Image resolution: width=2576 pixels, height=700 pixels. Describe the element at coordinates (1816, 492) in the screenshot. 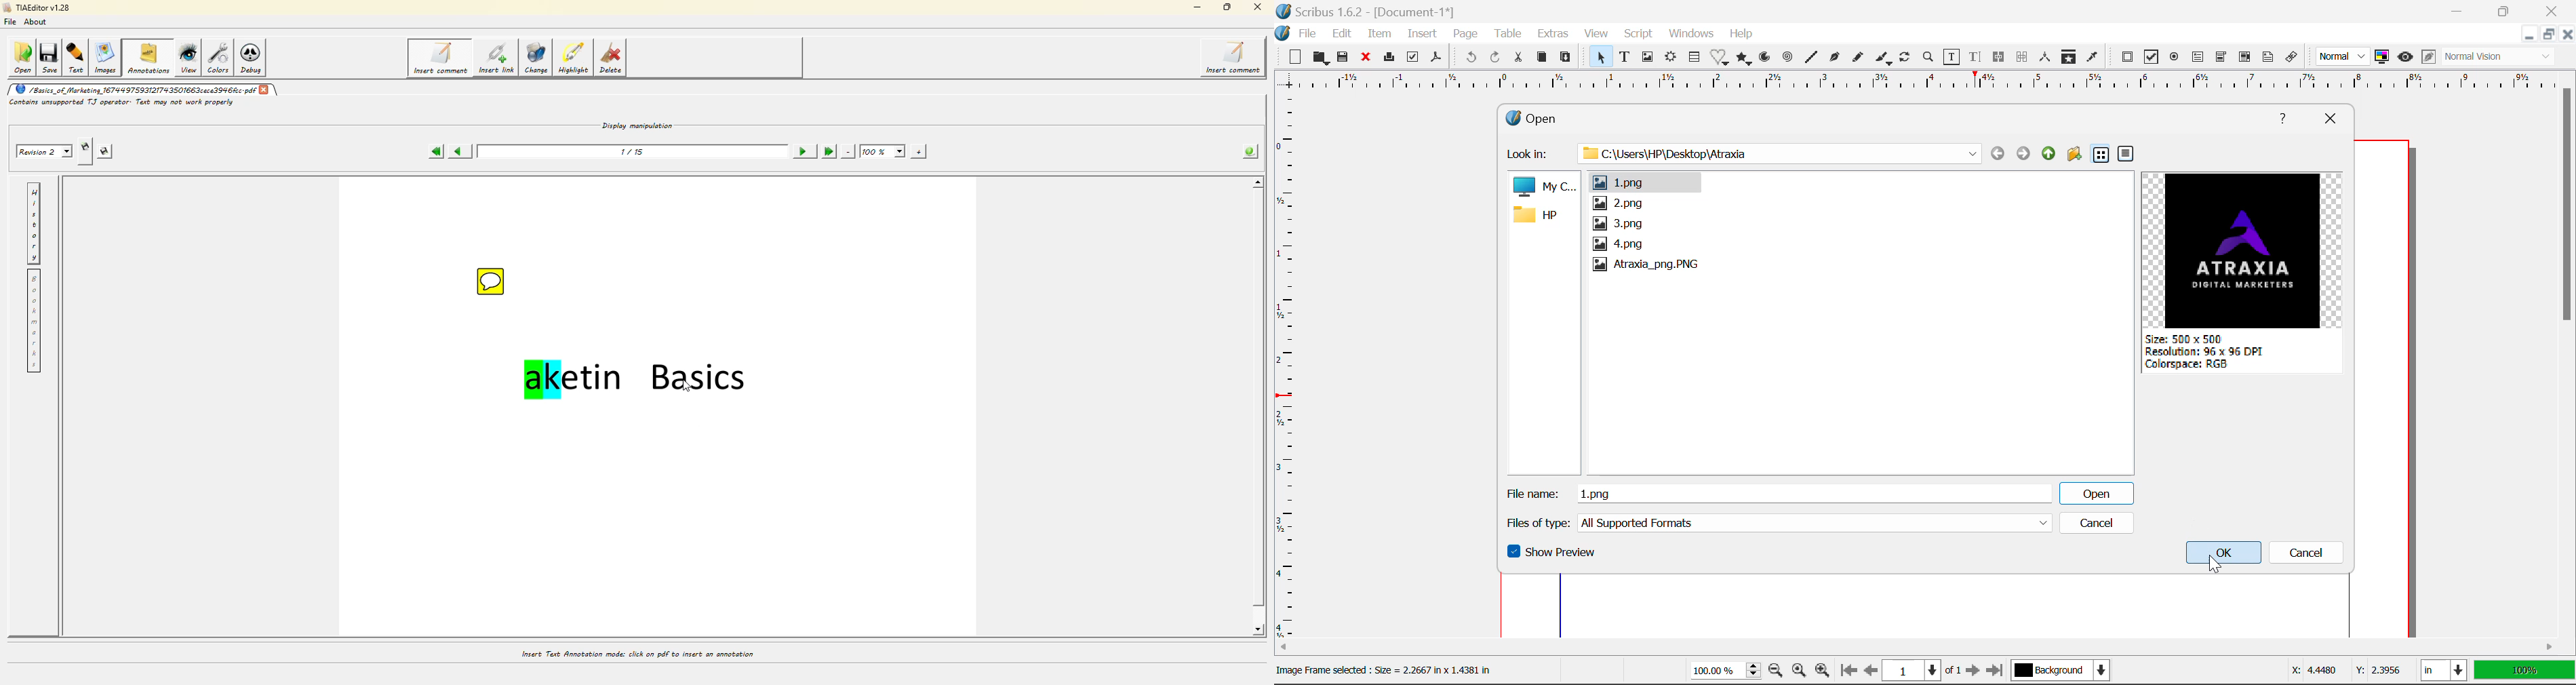

I see `1.png` at that location.